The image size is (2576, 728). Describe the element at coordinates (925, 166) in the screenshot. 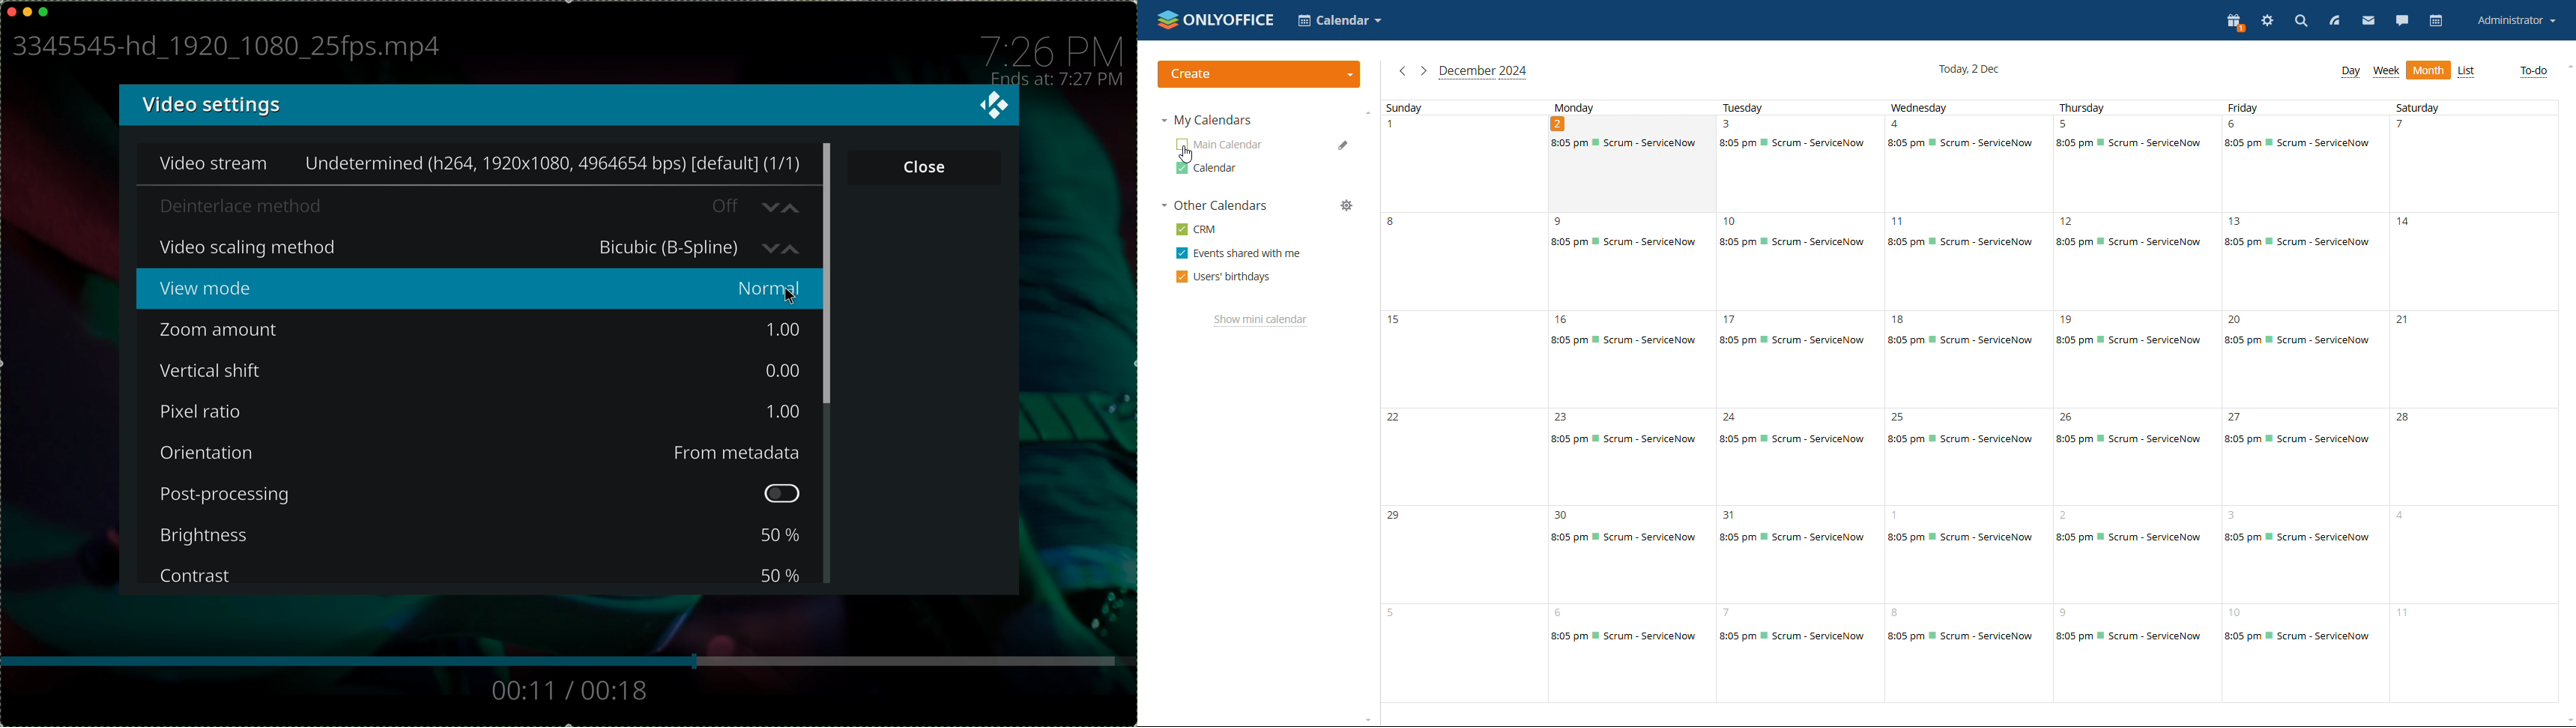

I see `close button` at that location.